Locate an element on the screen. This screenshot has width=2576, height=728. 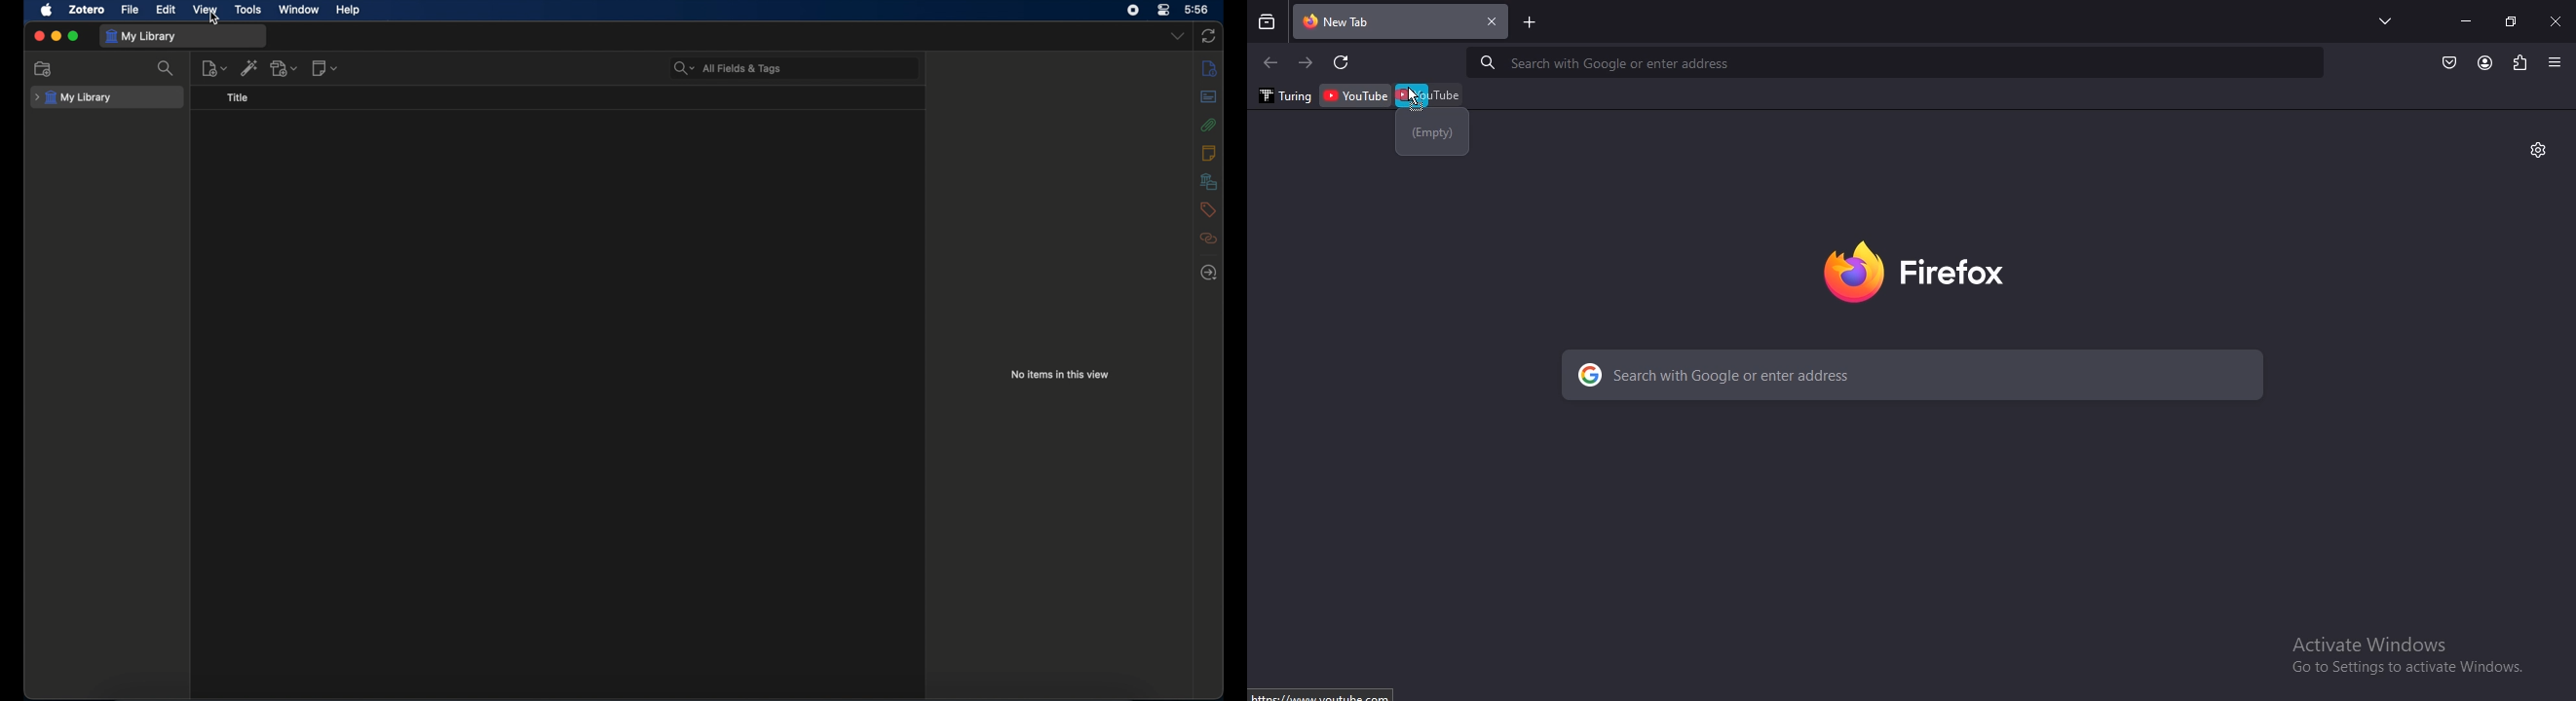
search bar is located at coordinates (727, 68).